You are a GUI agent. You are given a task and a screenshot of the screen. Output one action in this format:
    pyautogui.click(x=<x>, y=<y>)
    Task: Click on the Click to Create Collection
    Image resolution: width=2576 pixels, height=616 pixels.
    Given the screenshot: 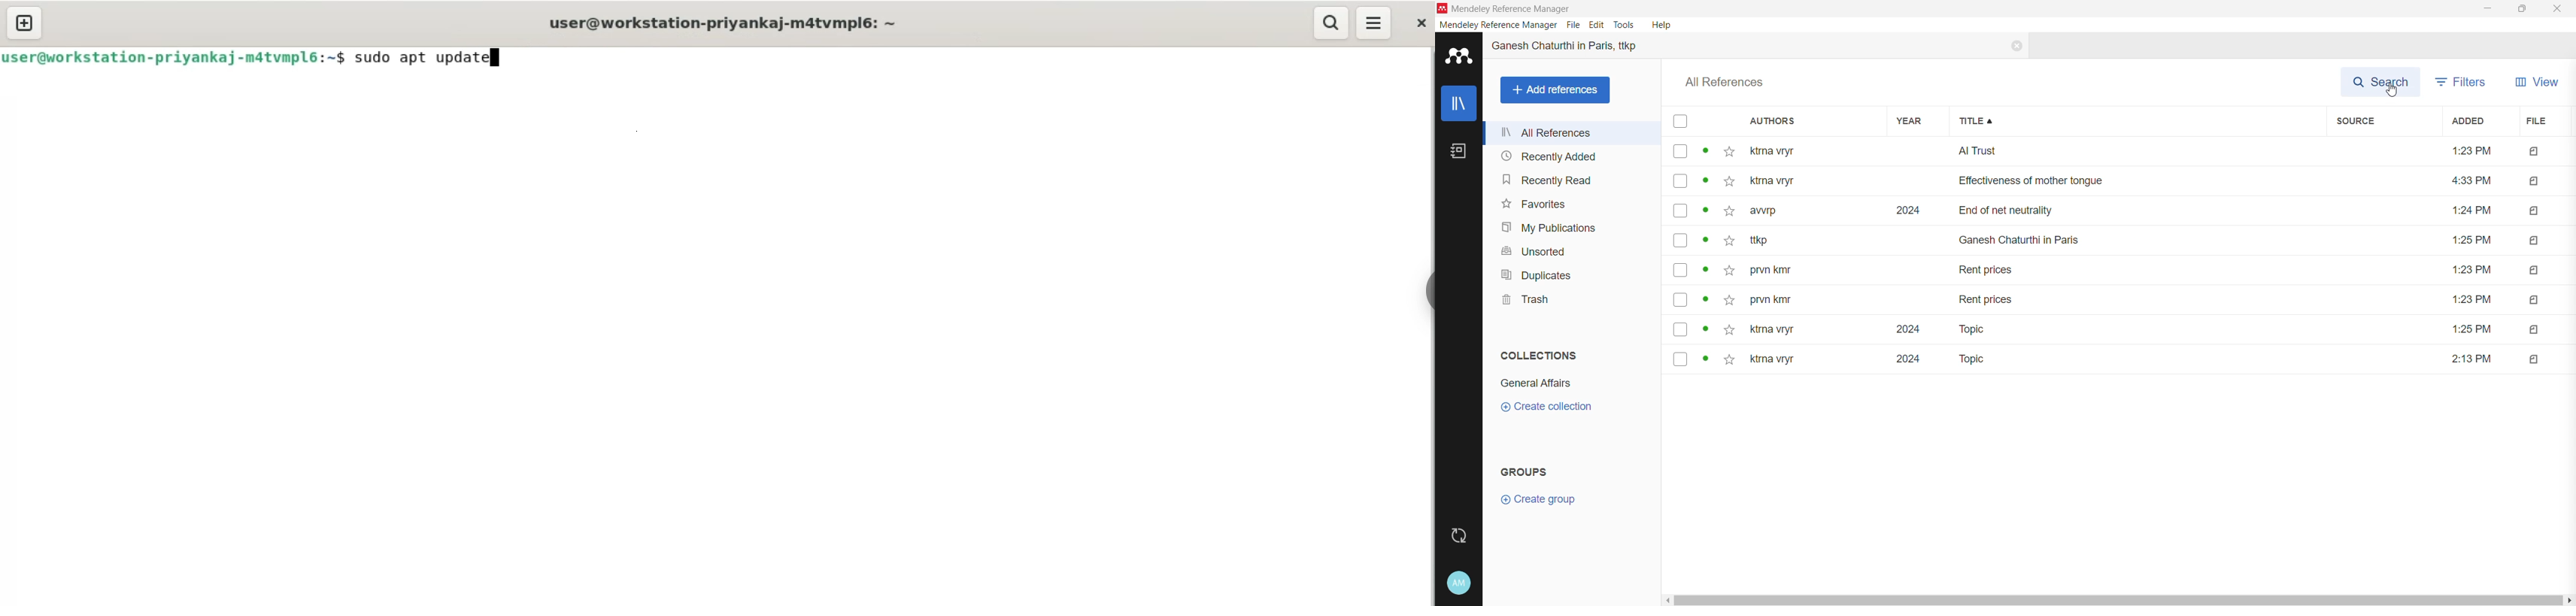 What is the action you would take?
    pyautogui.click(x=1547, y=408)
    